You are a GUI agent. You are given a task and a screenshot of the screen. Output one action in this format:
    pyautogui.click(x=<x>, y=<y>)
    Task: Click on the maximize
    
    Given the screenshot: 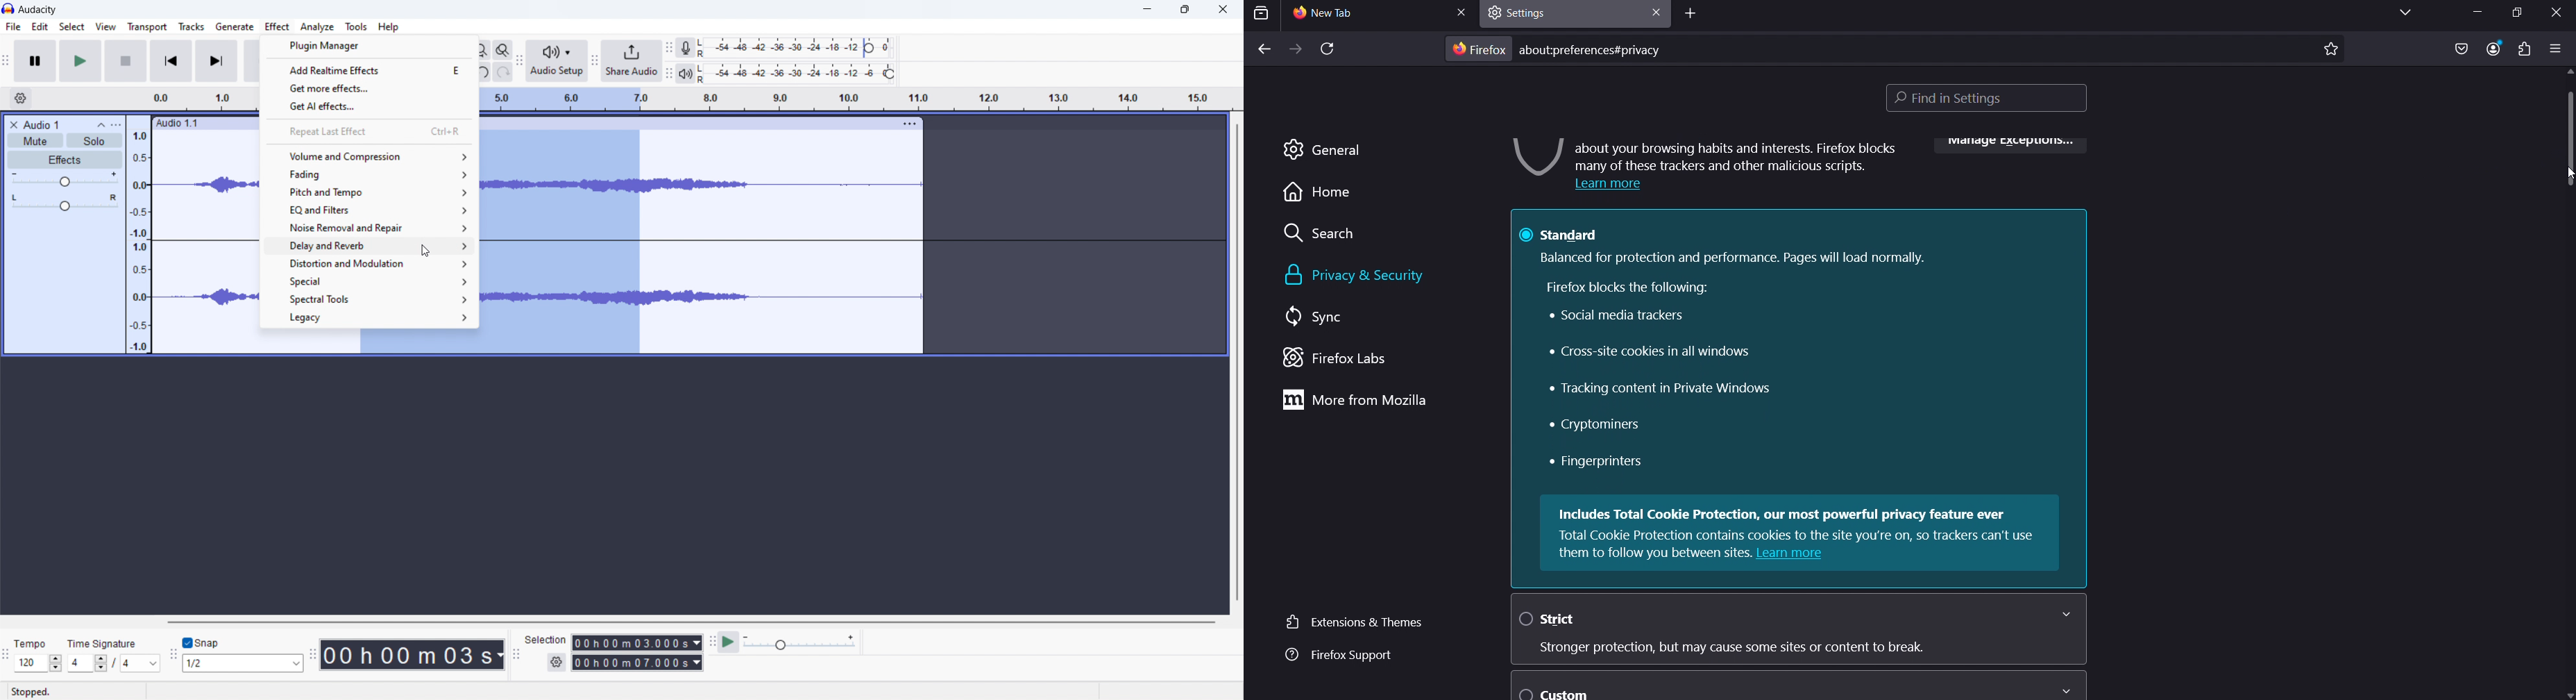 What is the action you would take?
    pyautogui.click(x=1185, y=10)
    